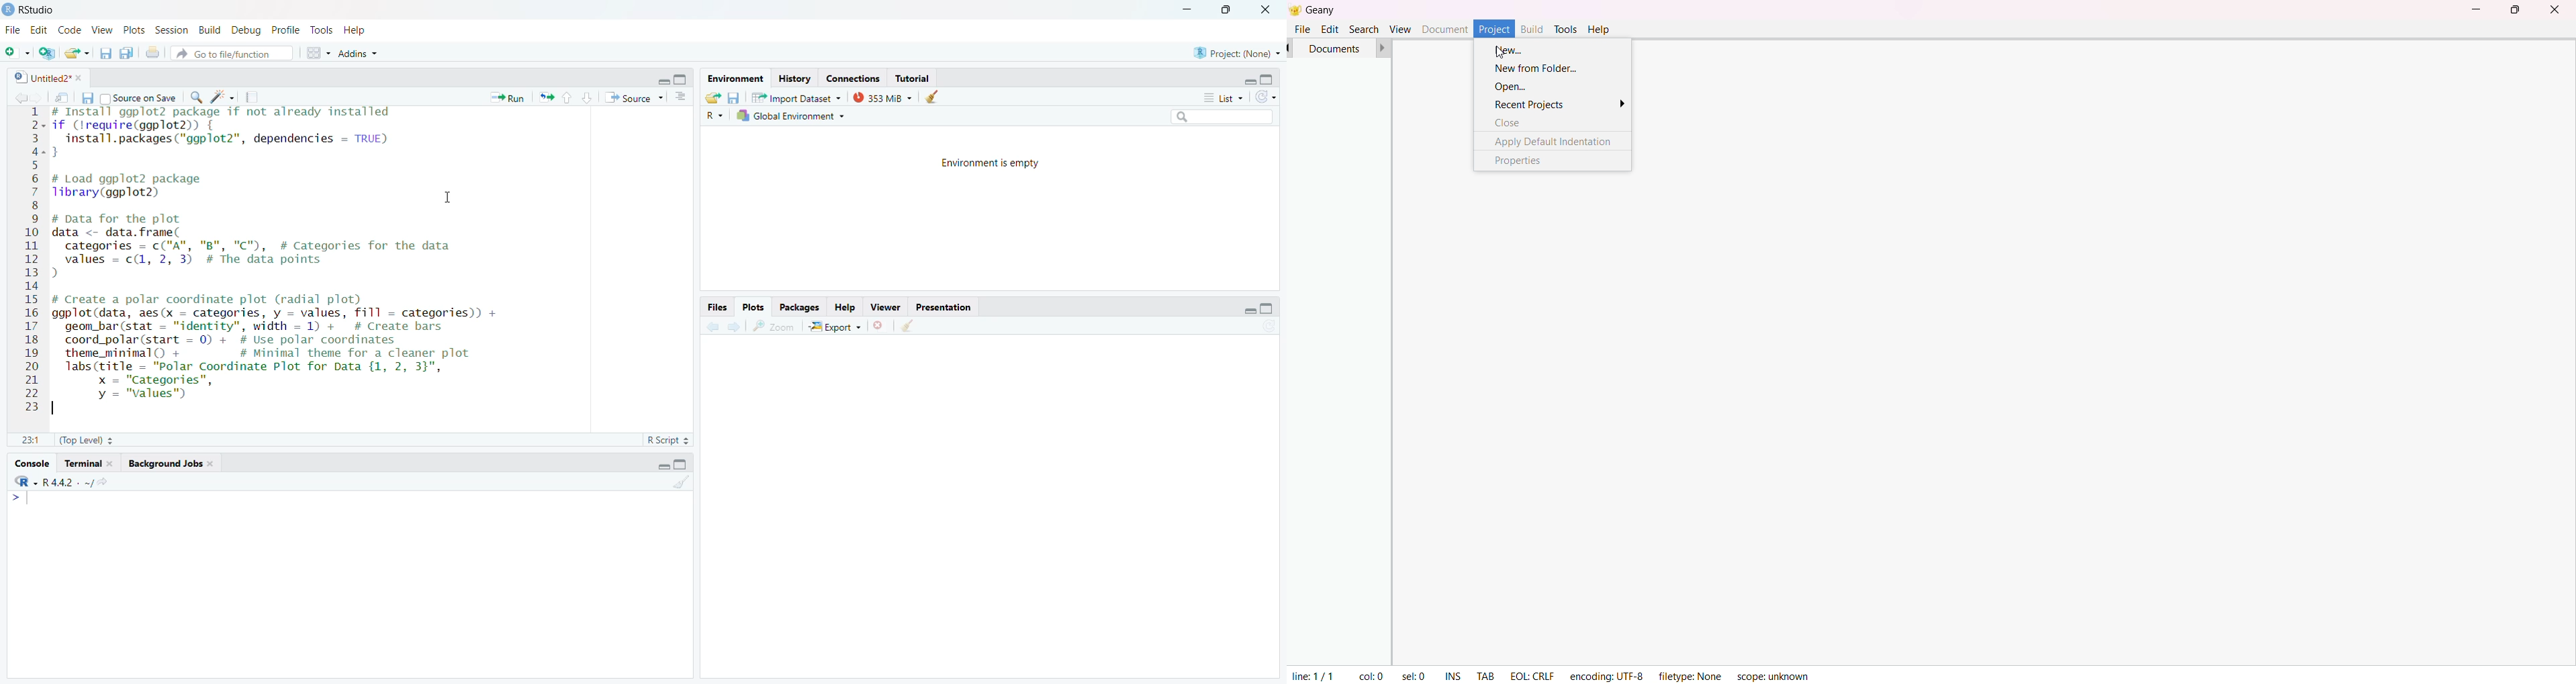 This screenshot has width=2576, height=700. I want to click on  Untitled2, so click(45, 78).